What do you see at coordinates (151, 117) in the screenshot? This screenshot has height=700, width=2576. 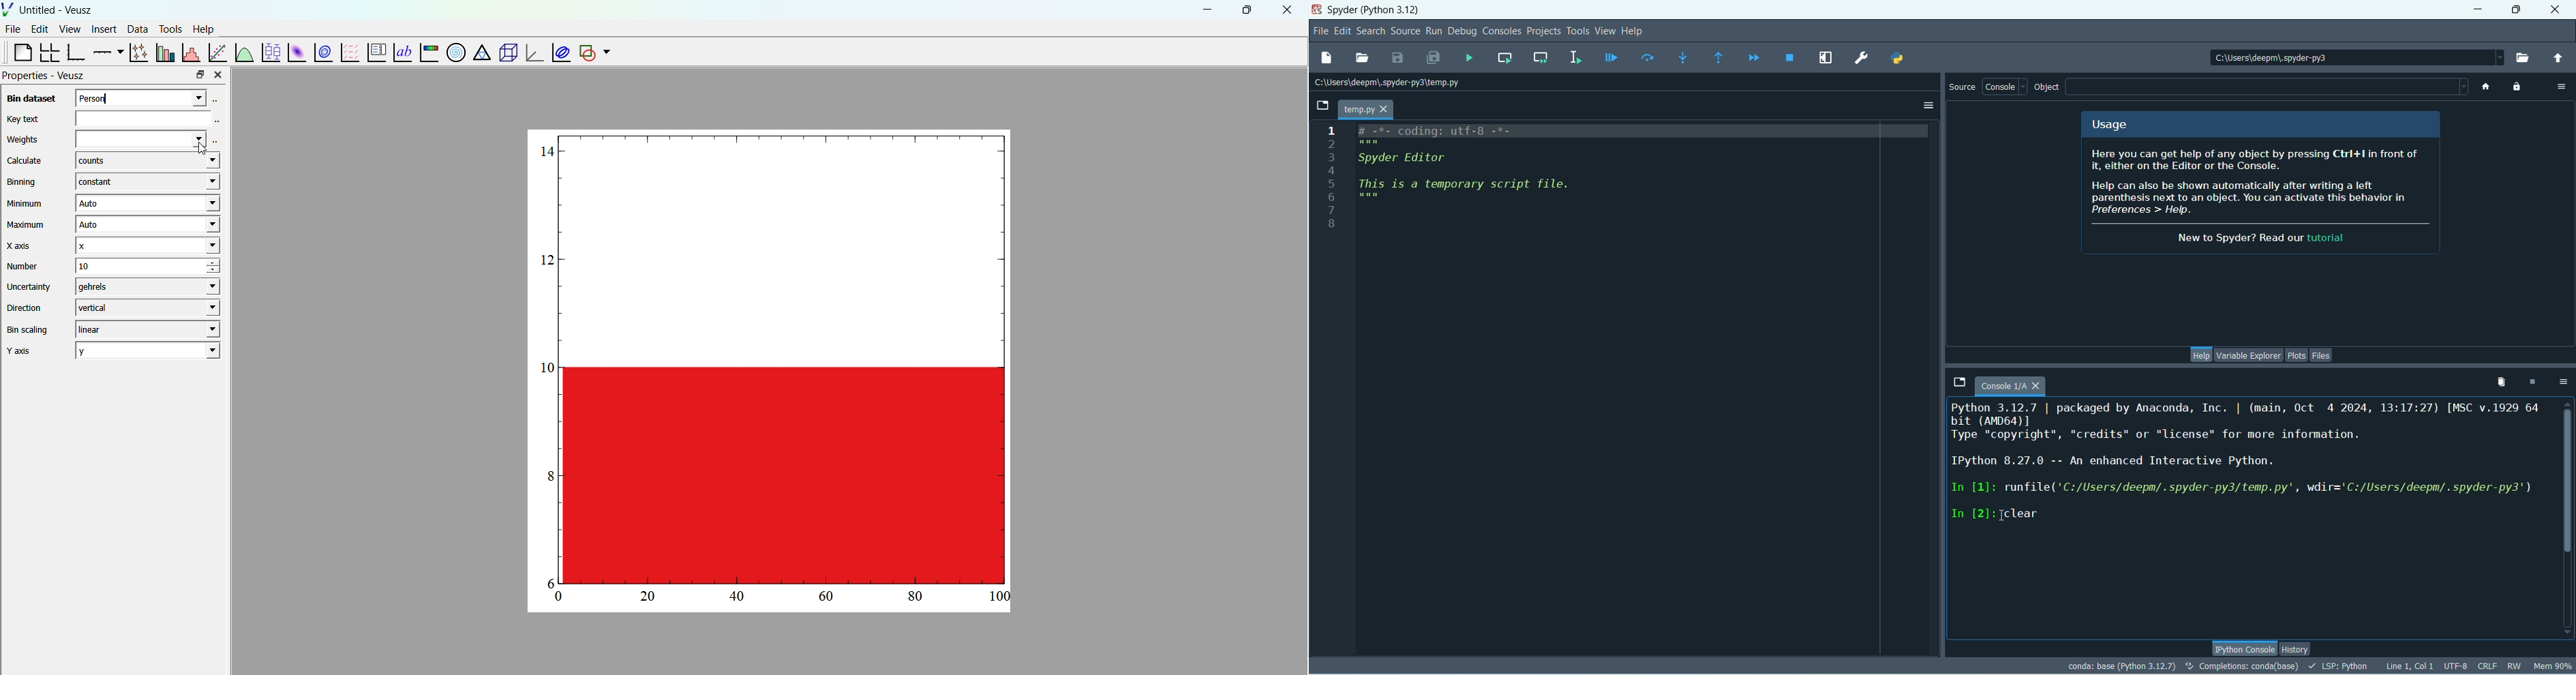 I see `Key Text Area` at bounding box center [151, 117].